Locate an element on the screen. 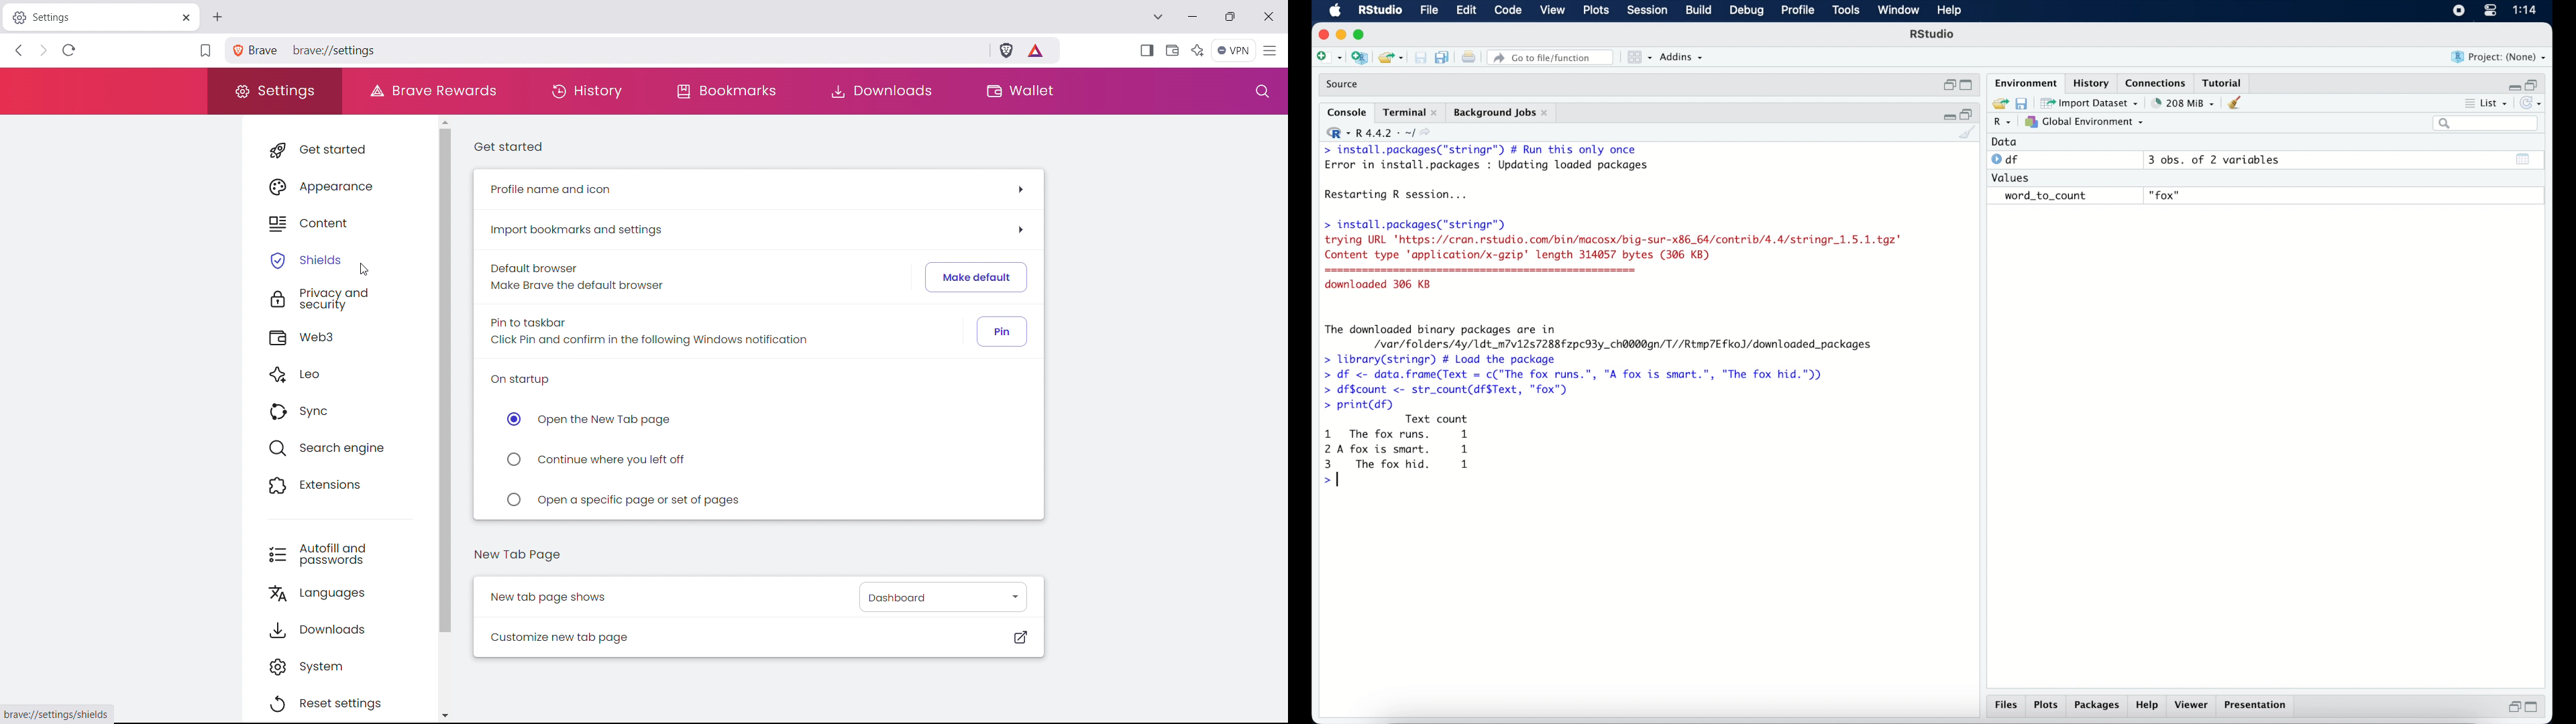 The width and height of the screenshot is (2576, 728). screen recorder is located at coordinates (2459, 11).